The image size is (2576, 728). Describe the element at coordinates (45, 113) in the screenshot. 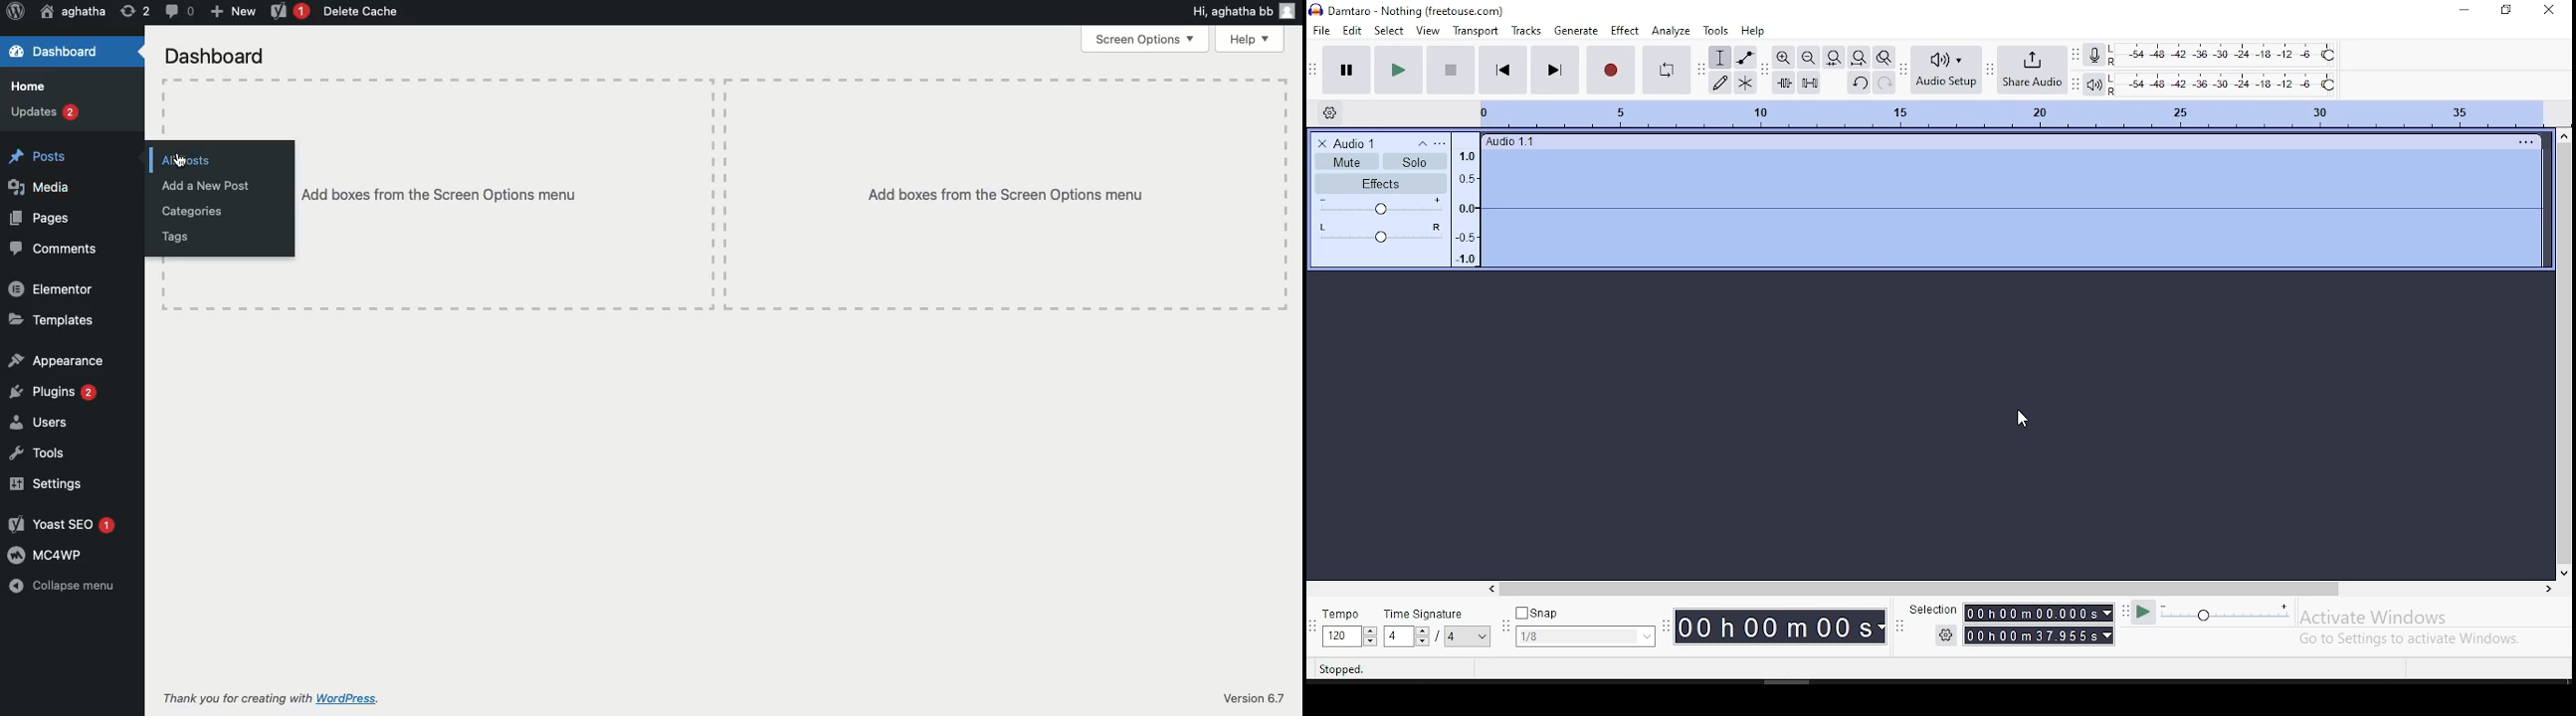

I see `Updates` at that location.